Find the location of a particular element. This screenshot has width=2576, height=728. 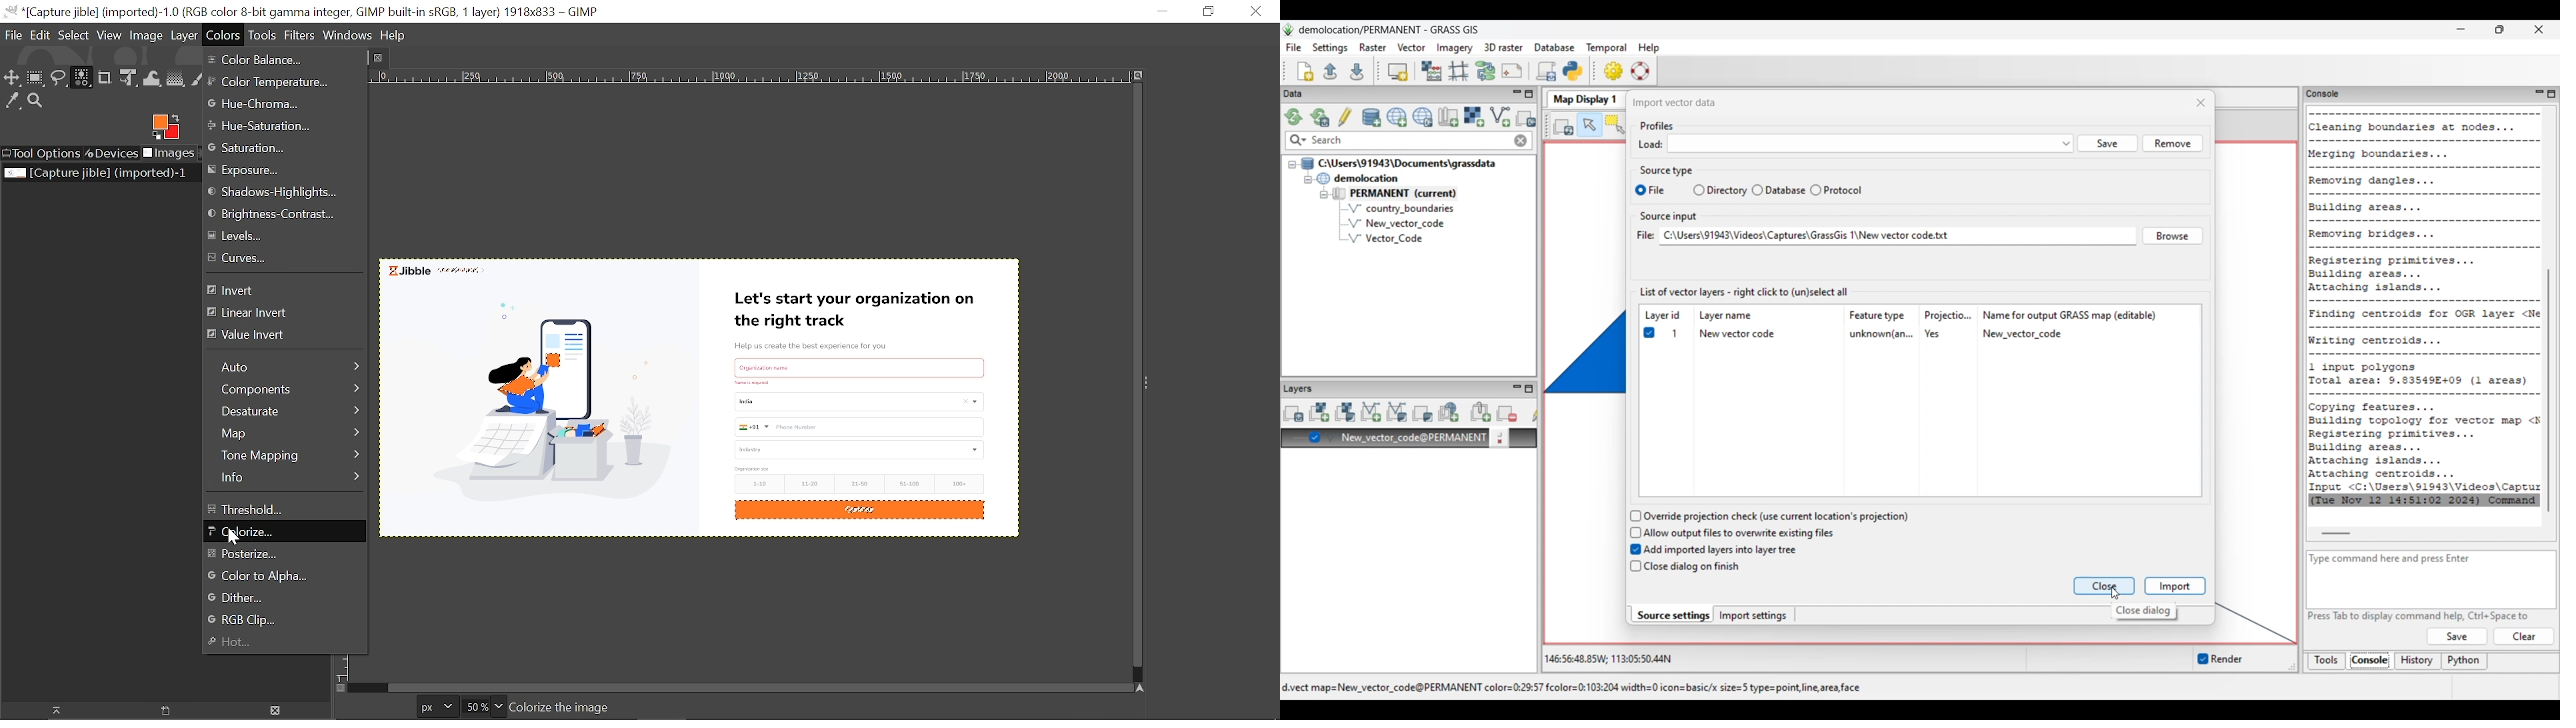

Image is located at coordinates (147, 36).